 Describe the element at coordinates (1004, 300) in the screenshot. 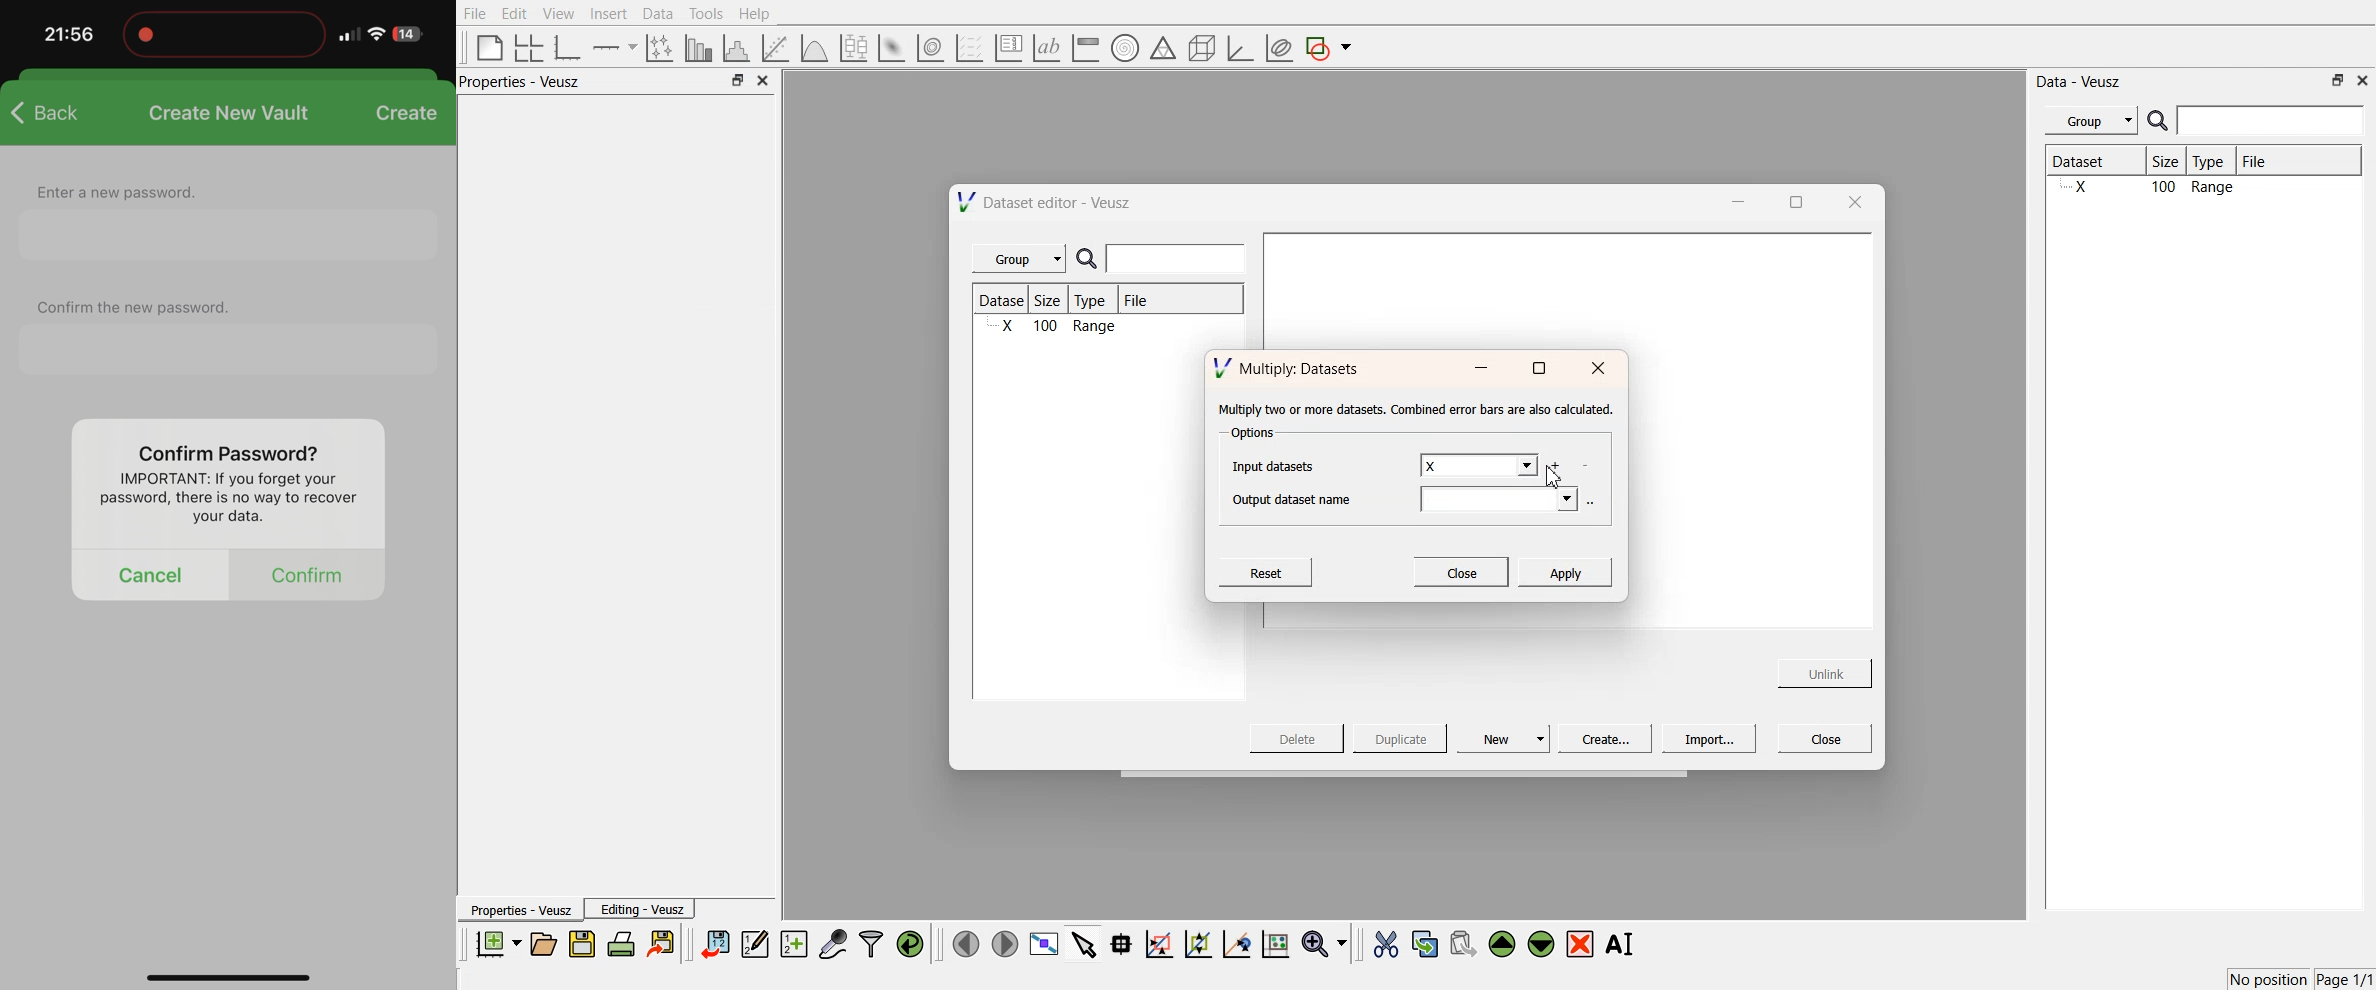

I see `Dataset` at that location.